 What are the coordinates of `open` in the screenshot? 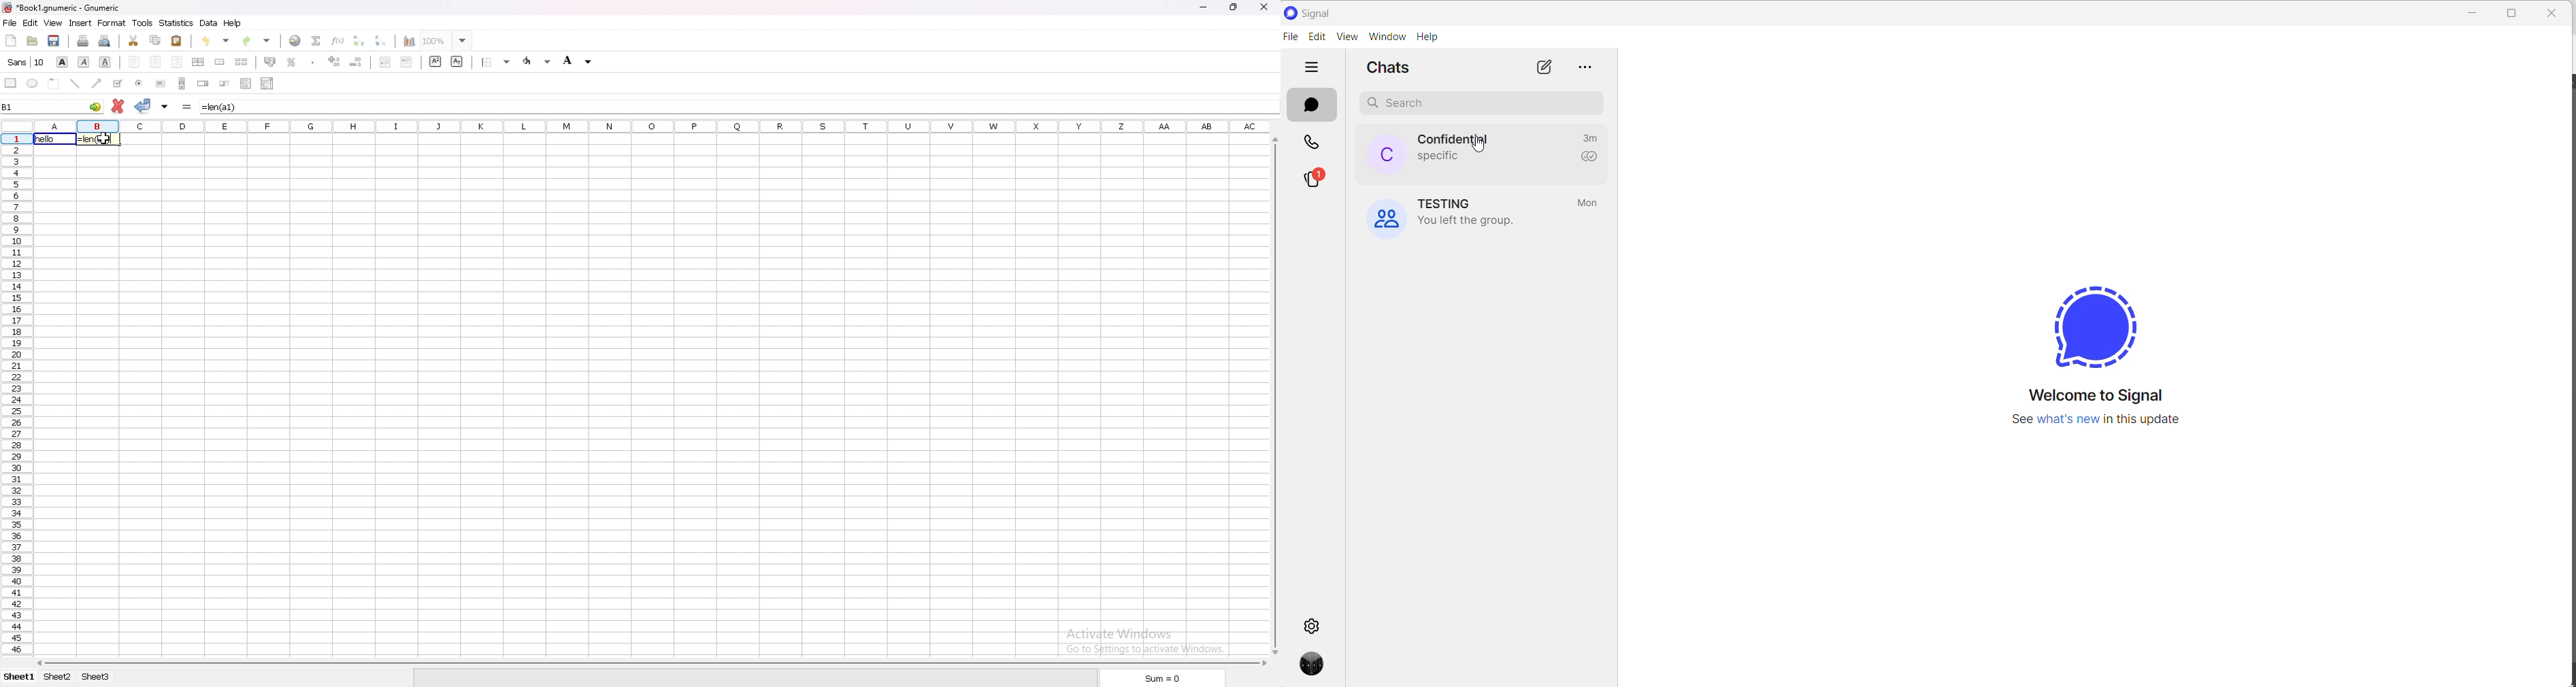 It's located at (32, 41).